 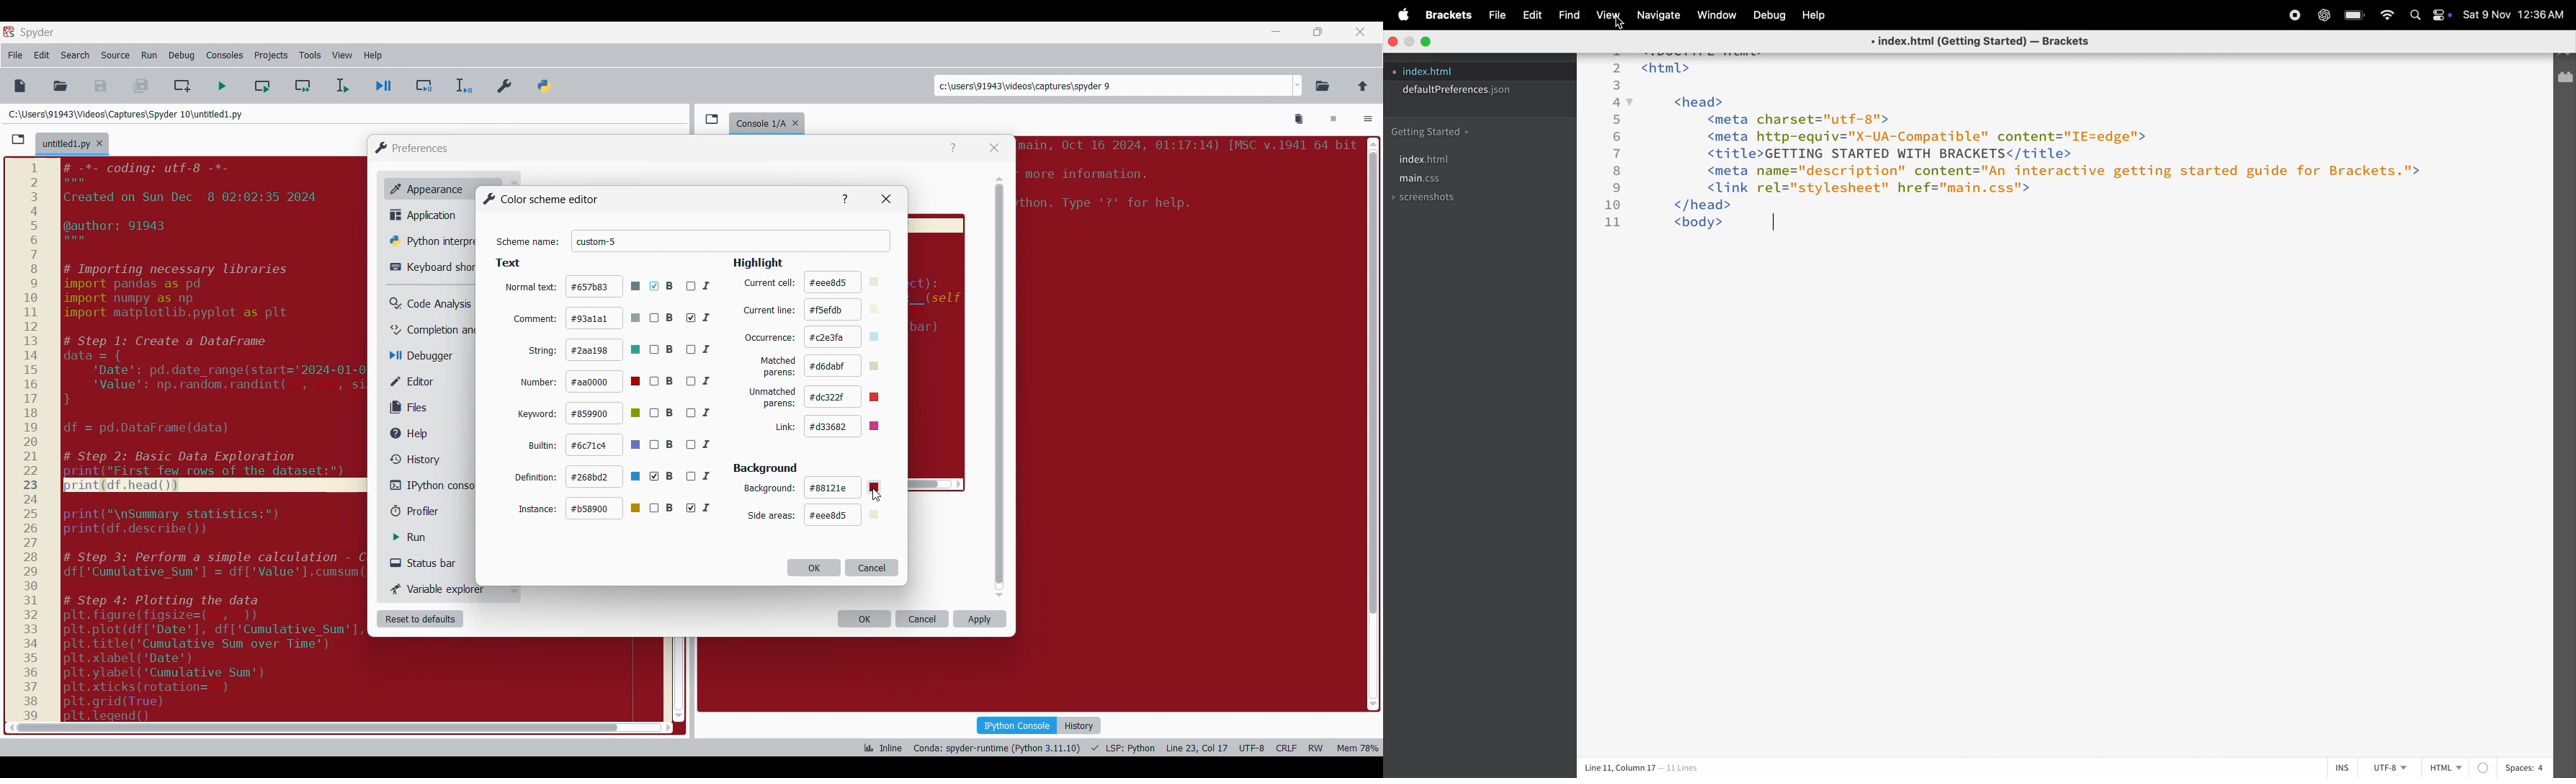 I want to click on B, so click(x=662, y=349).